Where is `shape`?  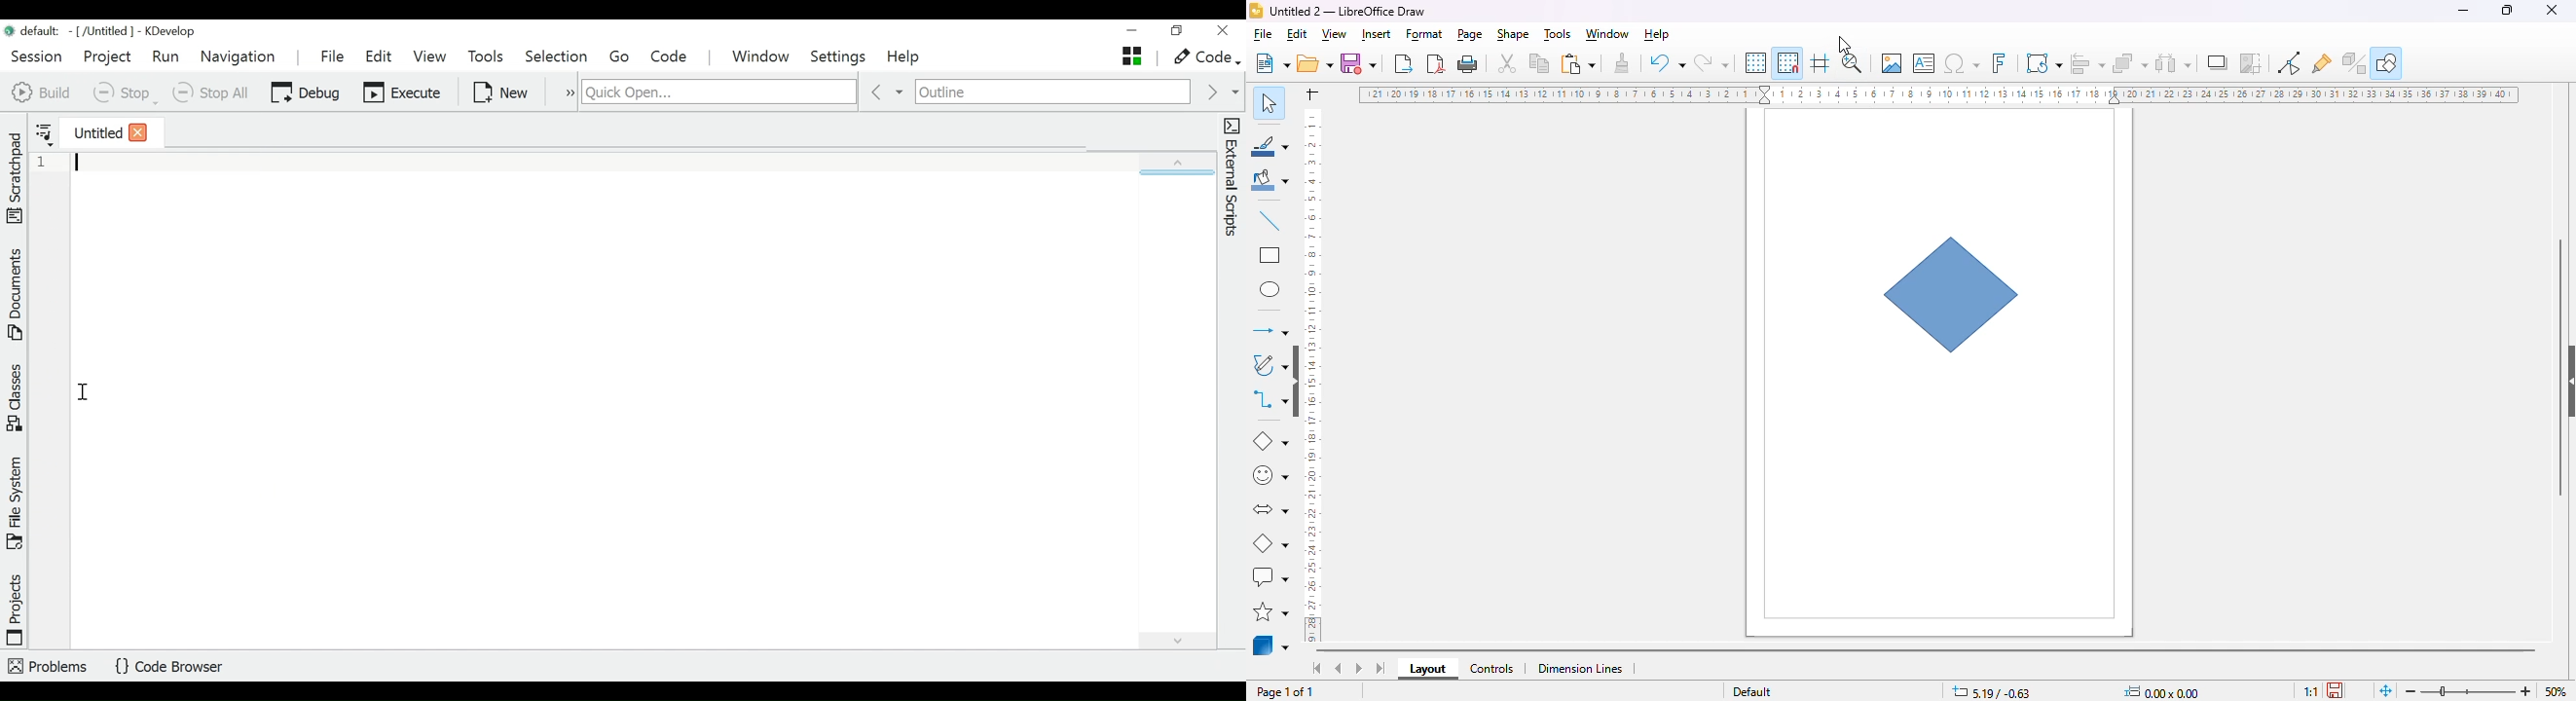
shape is located at coordinates (1514, 35).